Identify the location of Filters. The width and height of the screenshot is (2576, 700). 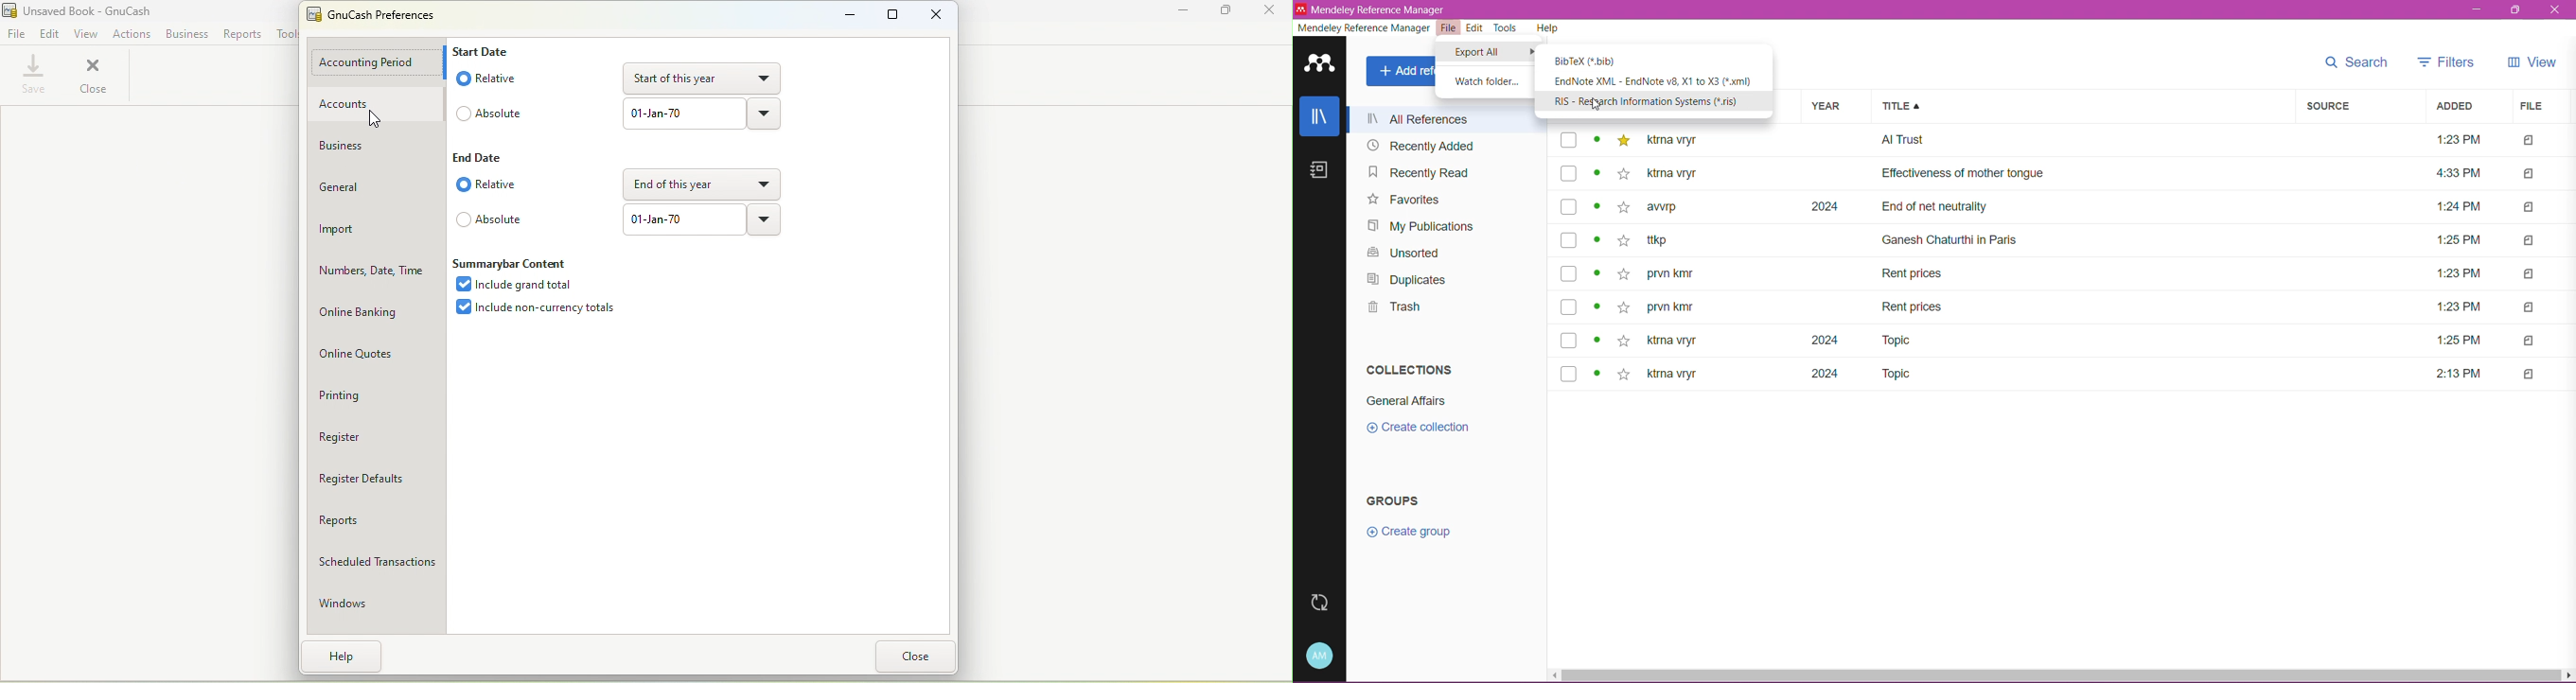
(2443, 61).